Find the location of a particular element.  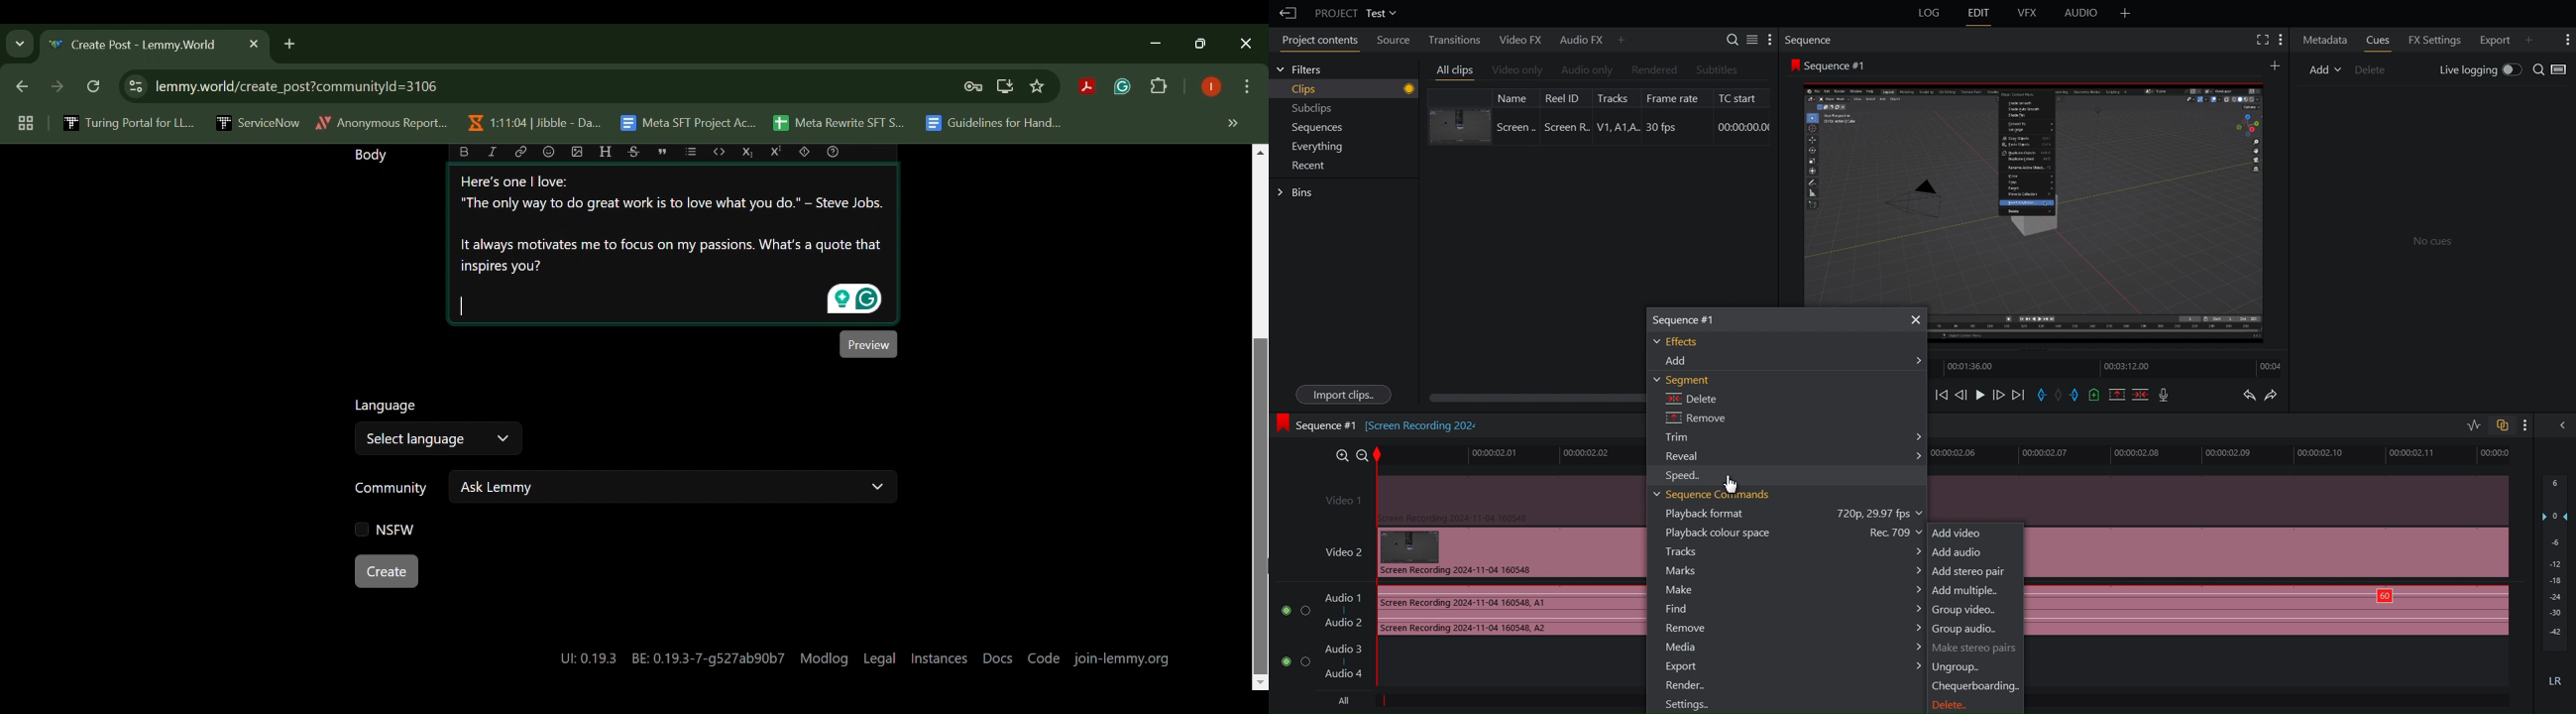

Delete is located at coordinates (1692, 399).